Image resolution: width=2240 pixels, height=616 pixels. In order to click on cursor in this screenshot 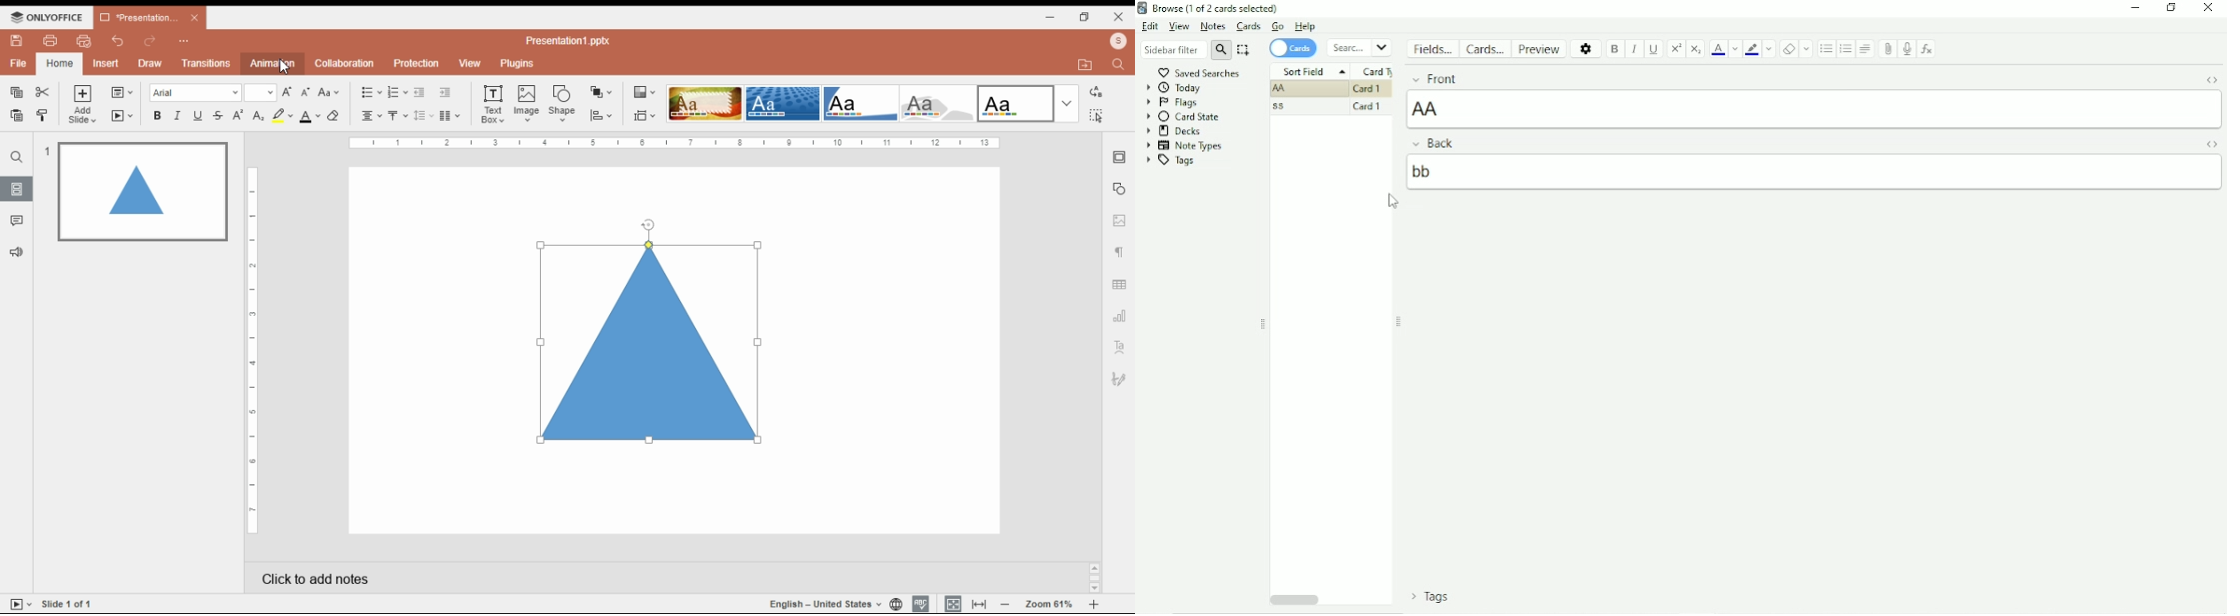, I will do `click(286, 69)`.